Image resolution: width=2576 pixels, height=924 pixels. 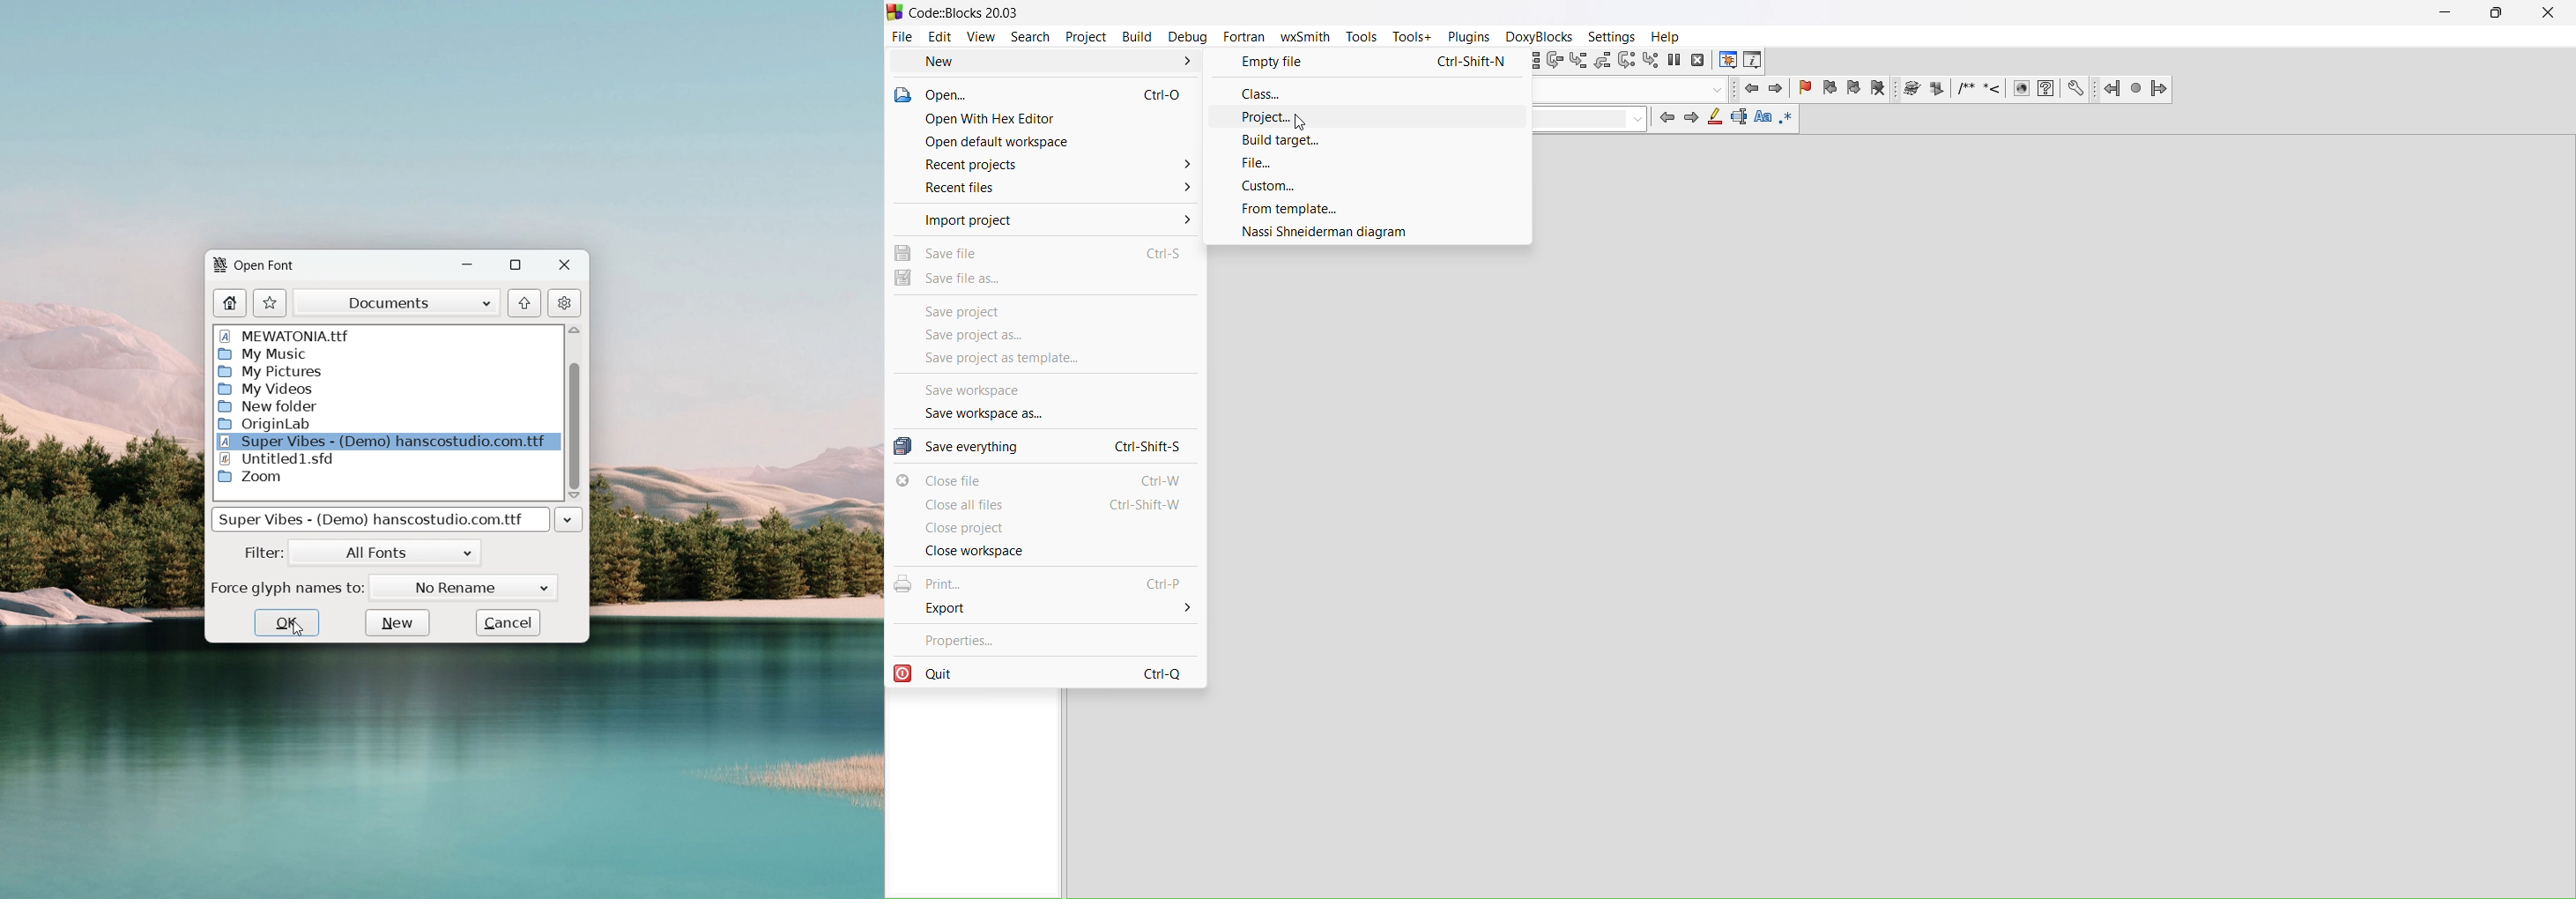 What do you see at coordinates (2020, 86) in the screenshot?
I see `HTML` at bounding box center [2020, 86].